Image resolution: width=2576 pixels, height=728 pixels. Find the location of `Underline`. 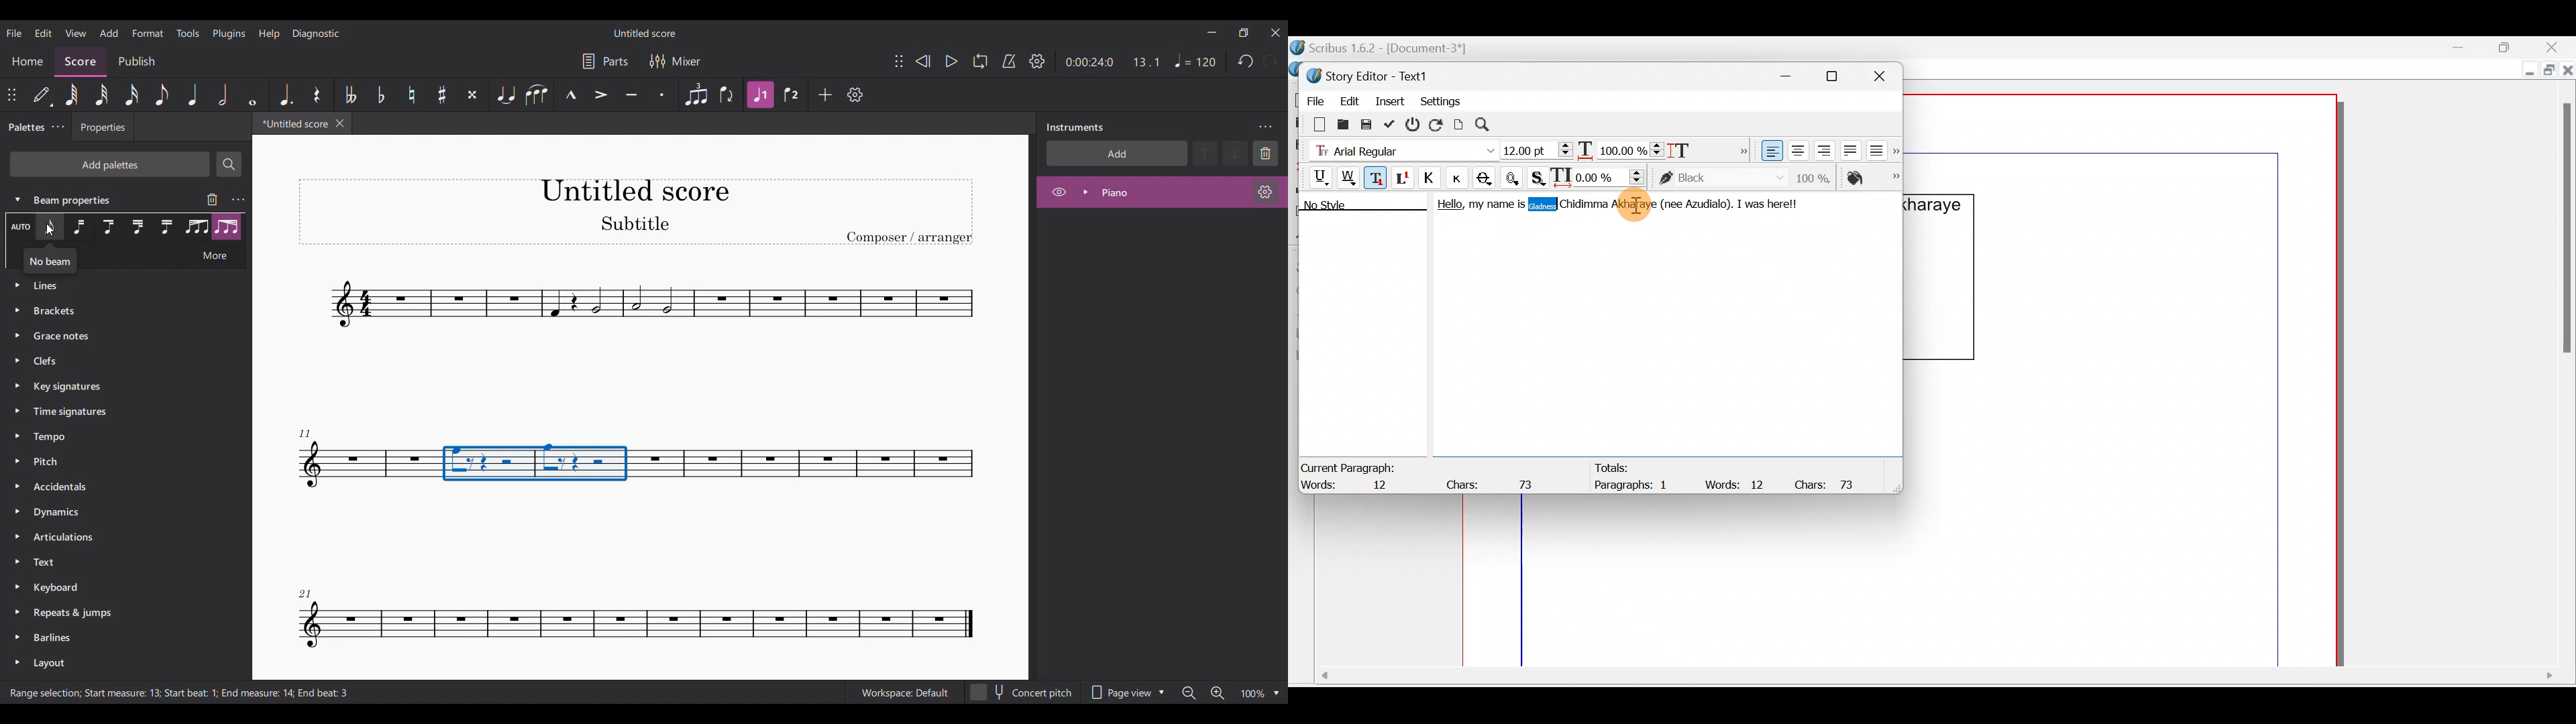

Underline is located at coordinates (1314, 176).